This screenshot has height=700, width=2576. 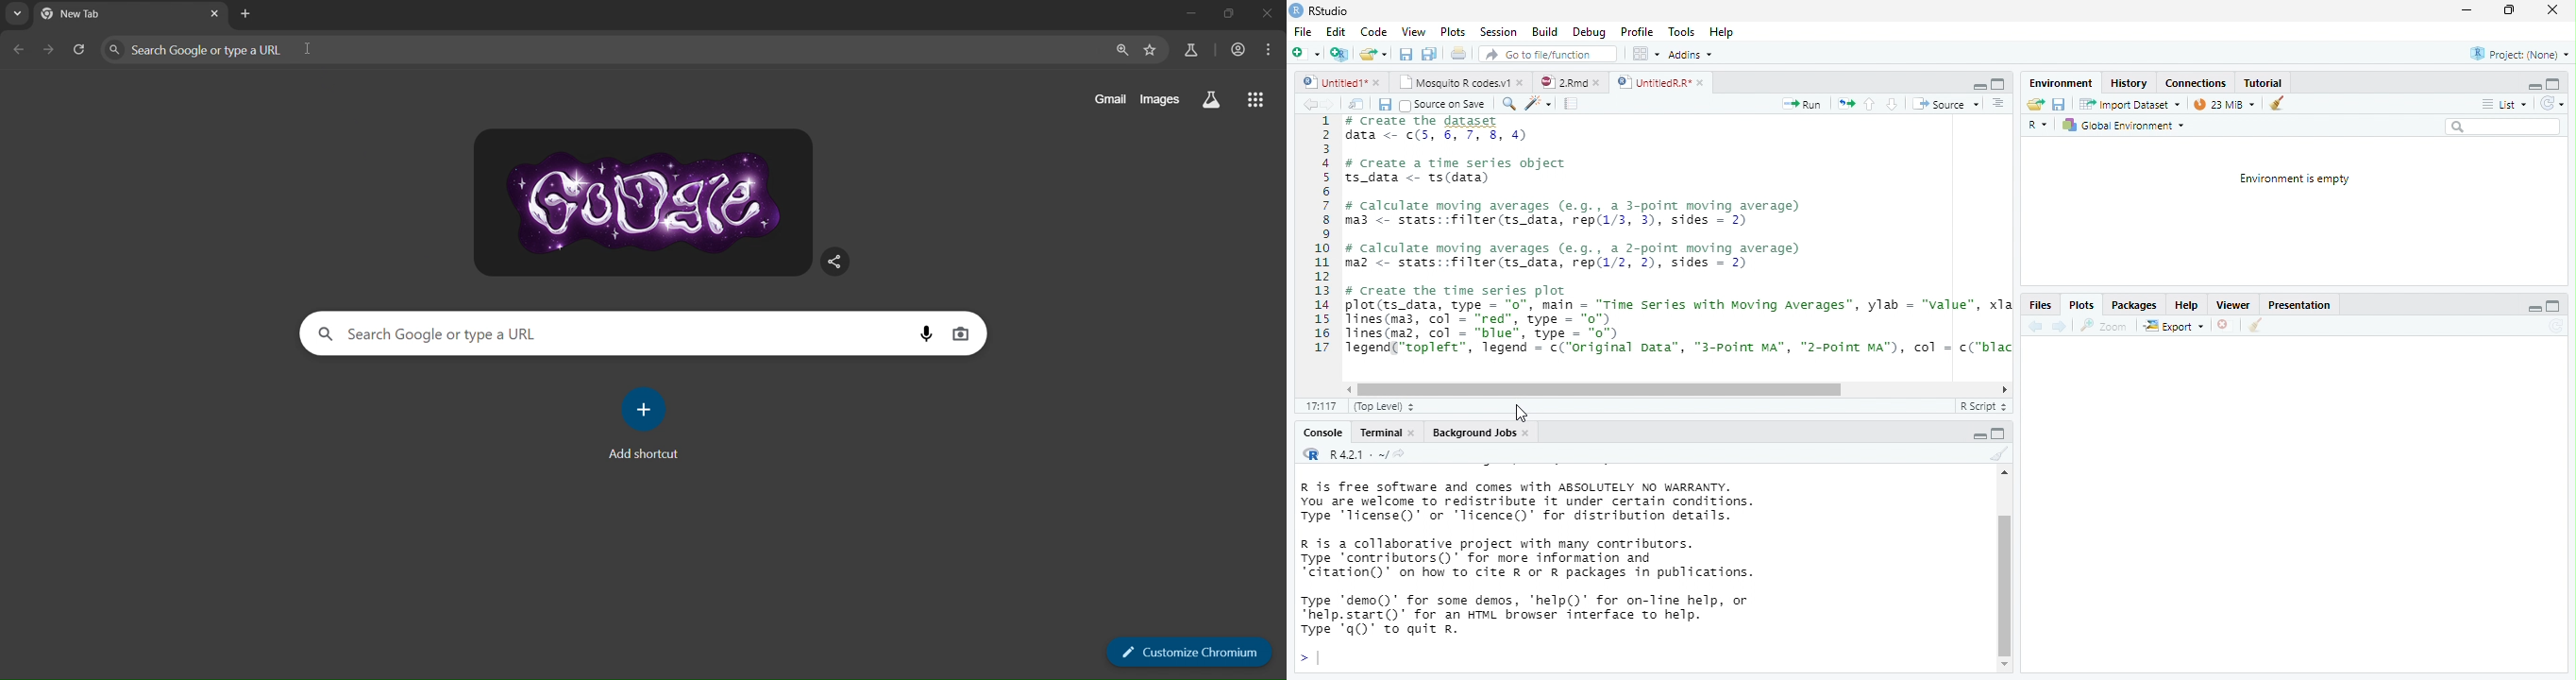 I want to click on Files, so click(x=2039, y=306).